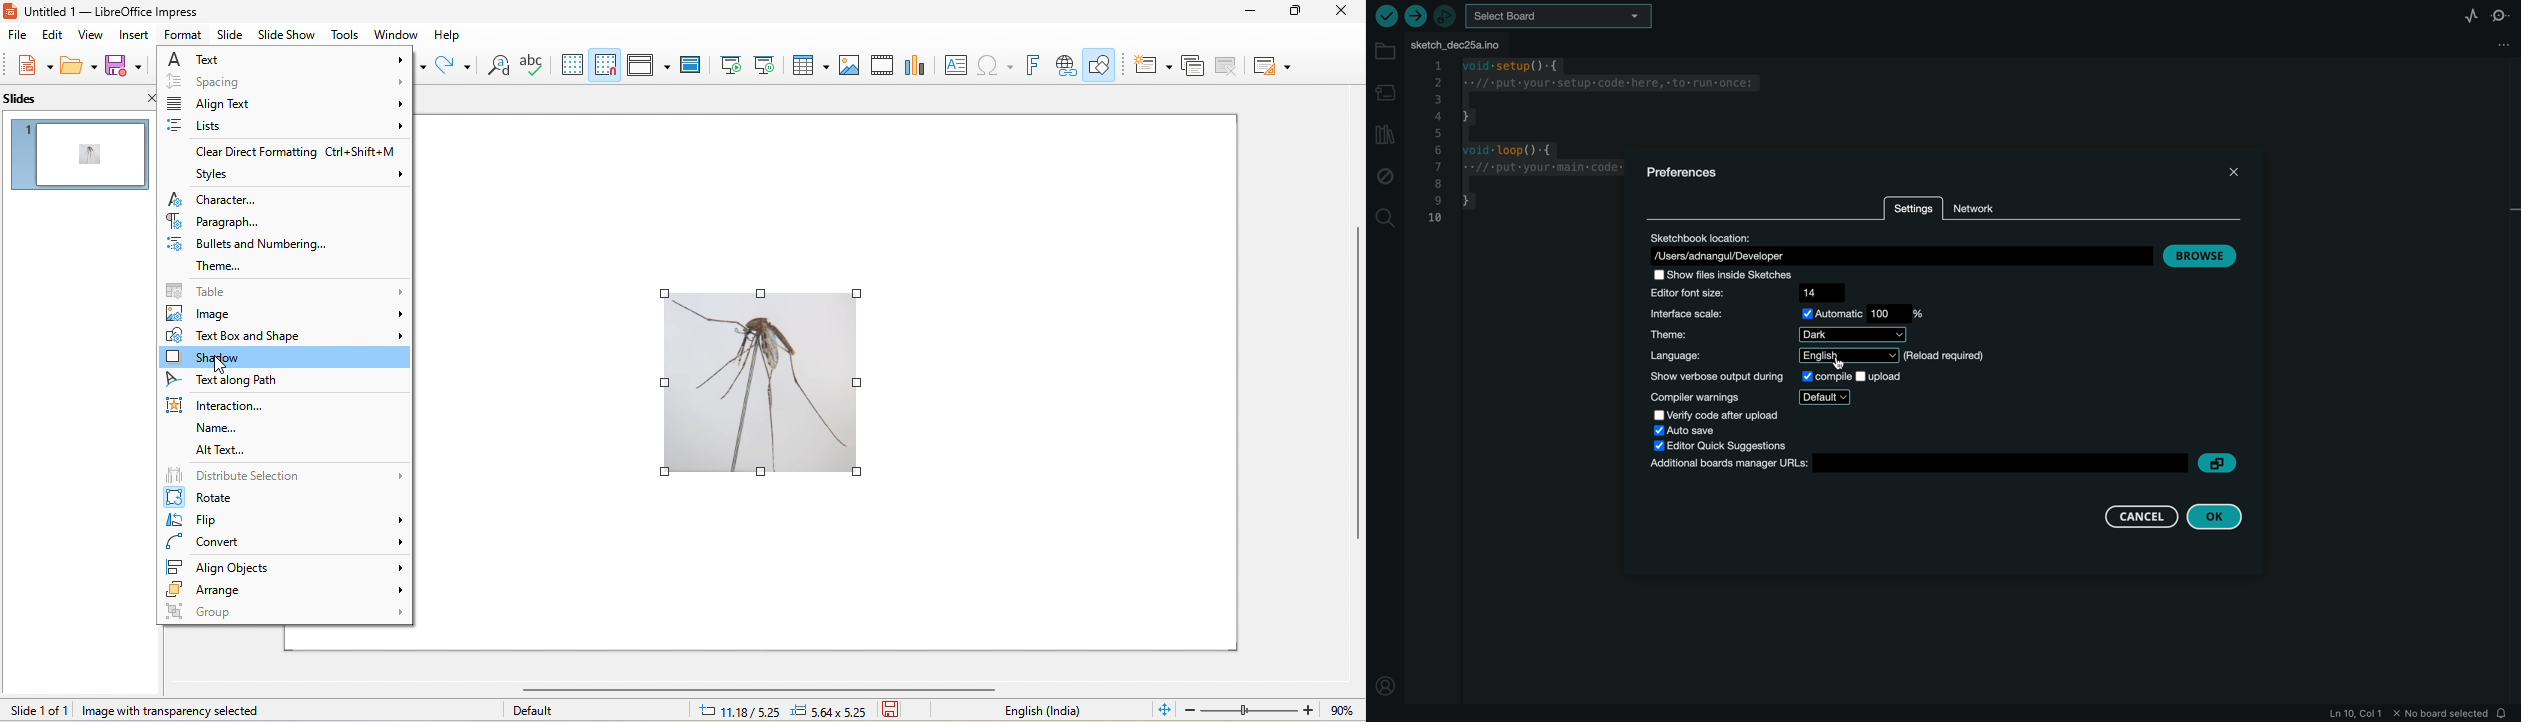 The width and height of the screenshot is (2548, 728). I want to click on vertical scroll, so click(1357, 383).